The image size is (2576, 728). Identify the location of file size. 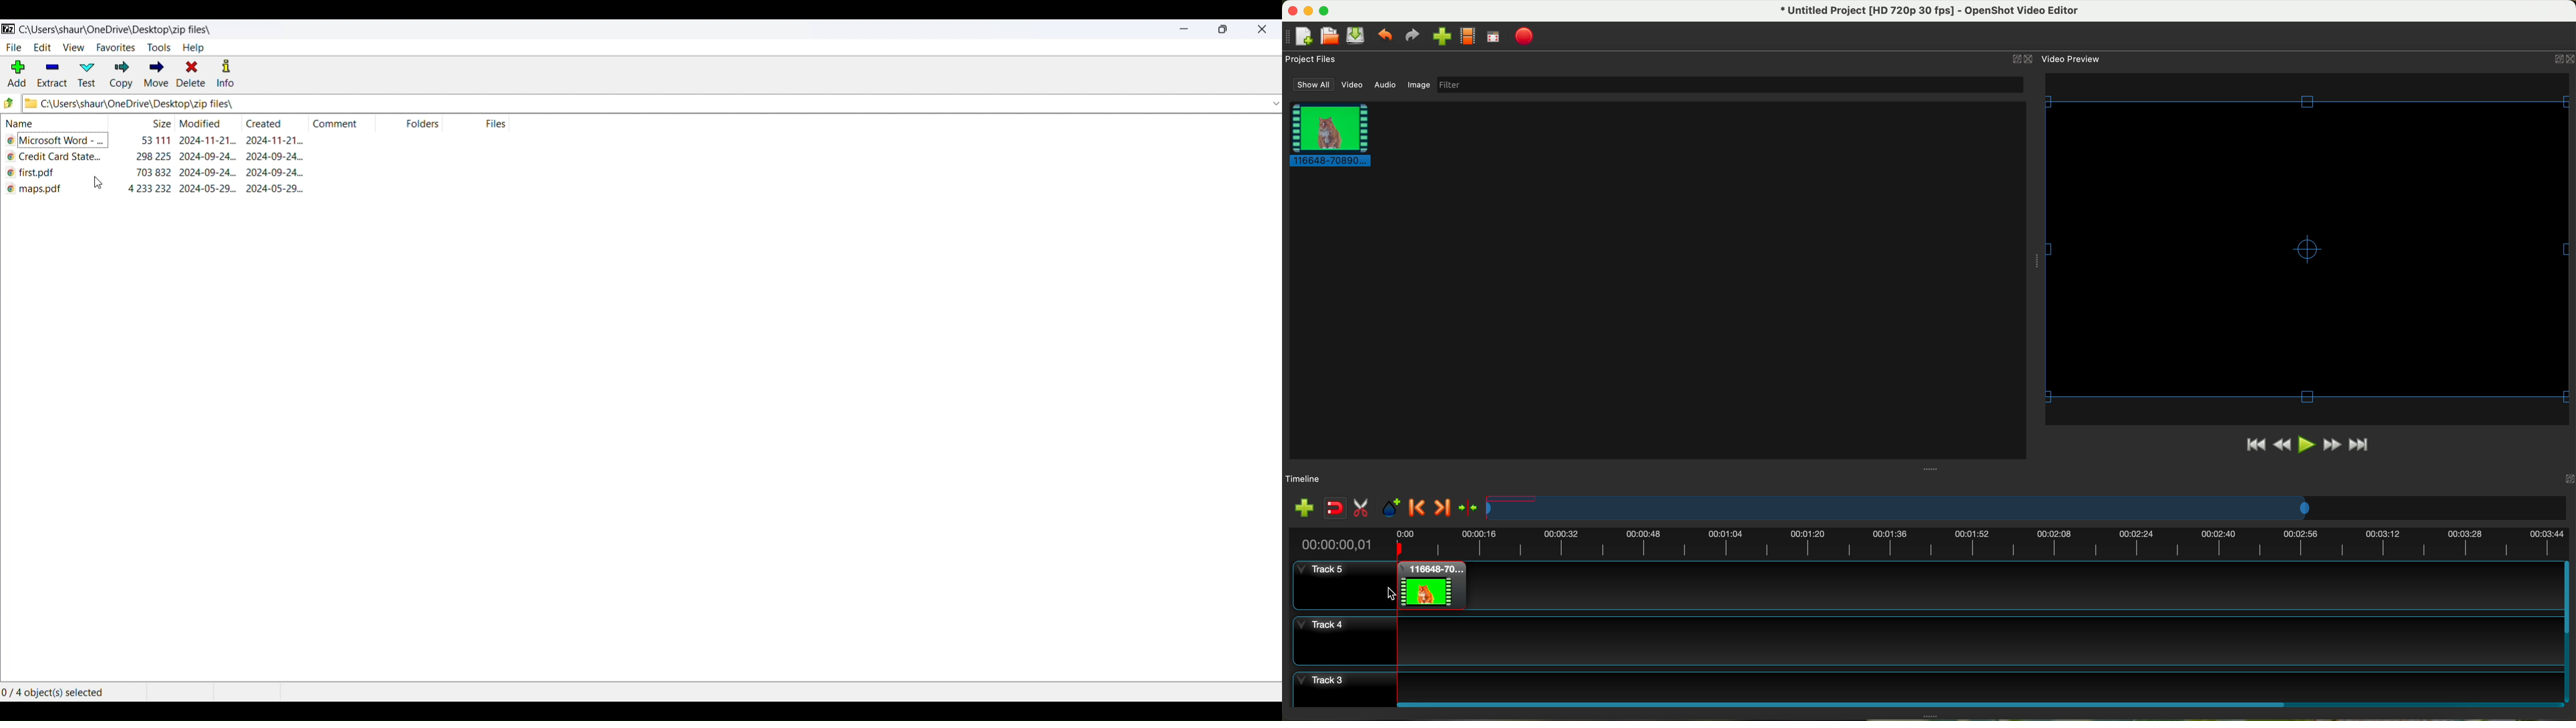
(155, 158).